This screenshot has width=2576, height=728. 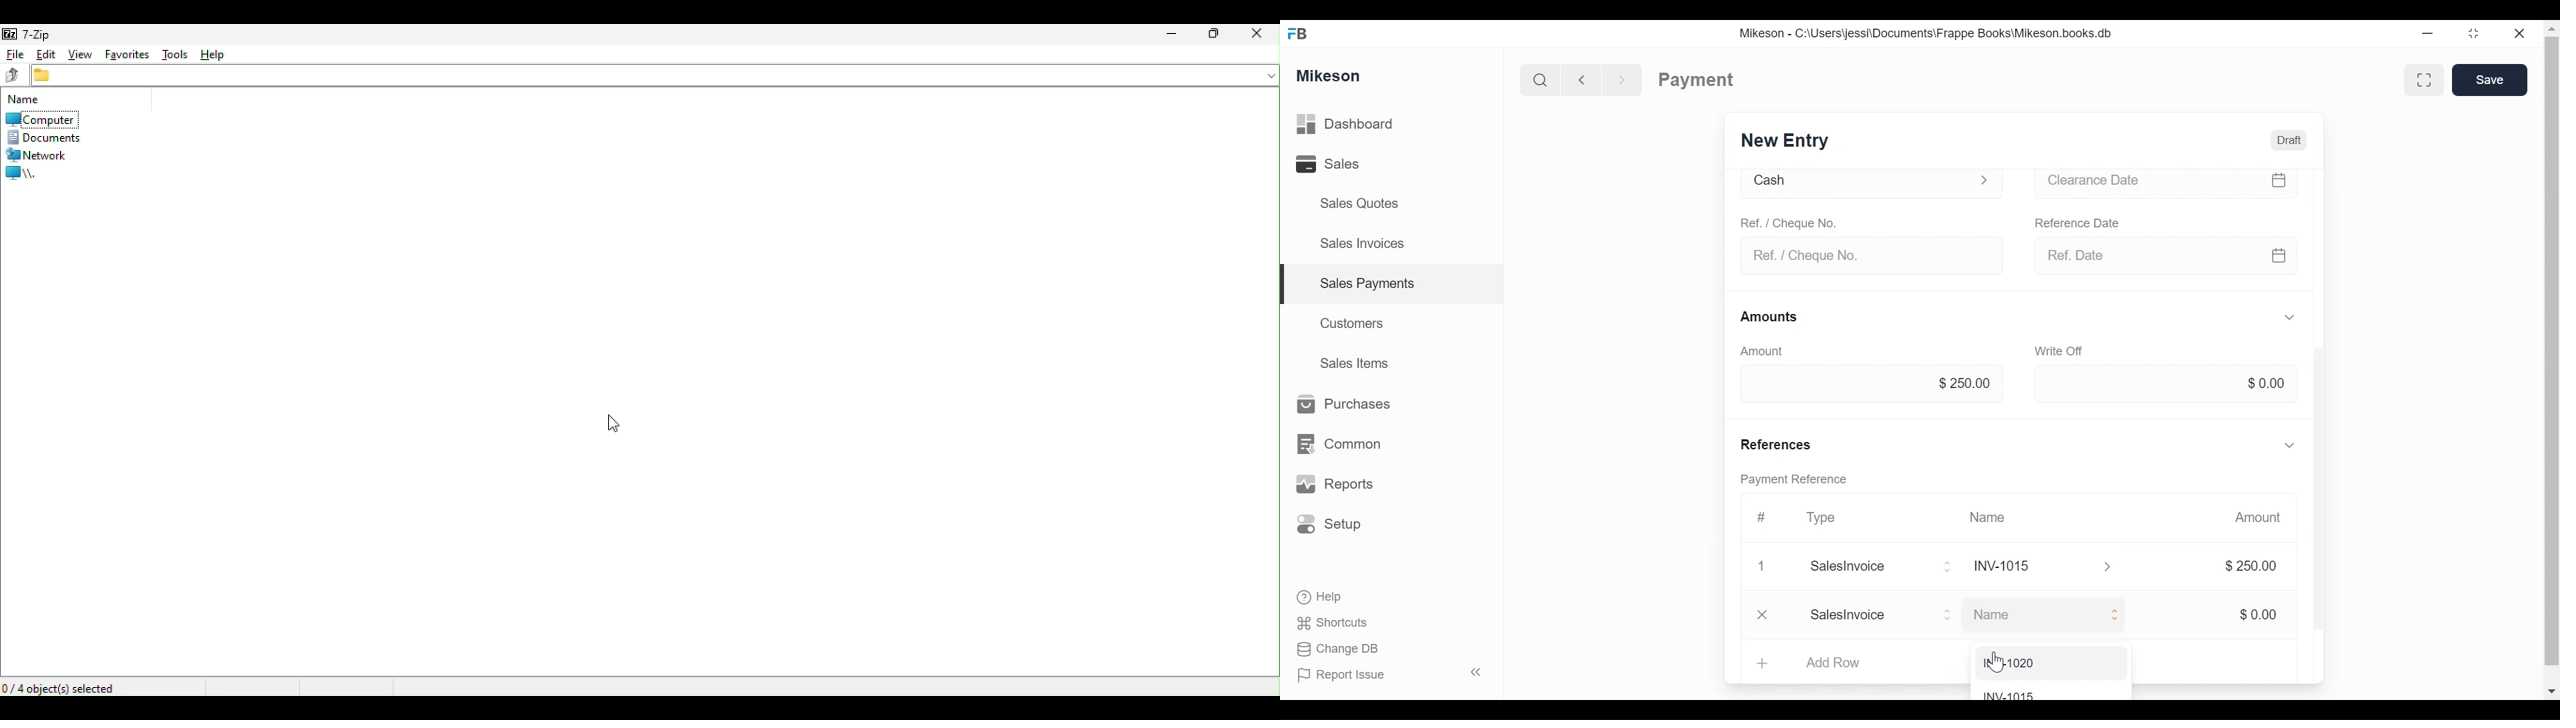 What do you see at coordinates (1793, 139) in the screenshot?
I see `New Entry` at bounding box center [1793, 139].